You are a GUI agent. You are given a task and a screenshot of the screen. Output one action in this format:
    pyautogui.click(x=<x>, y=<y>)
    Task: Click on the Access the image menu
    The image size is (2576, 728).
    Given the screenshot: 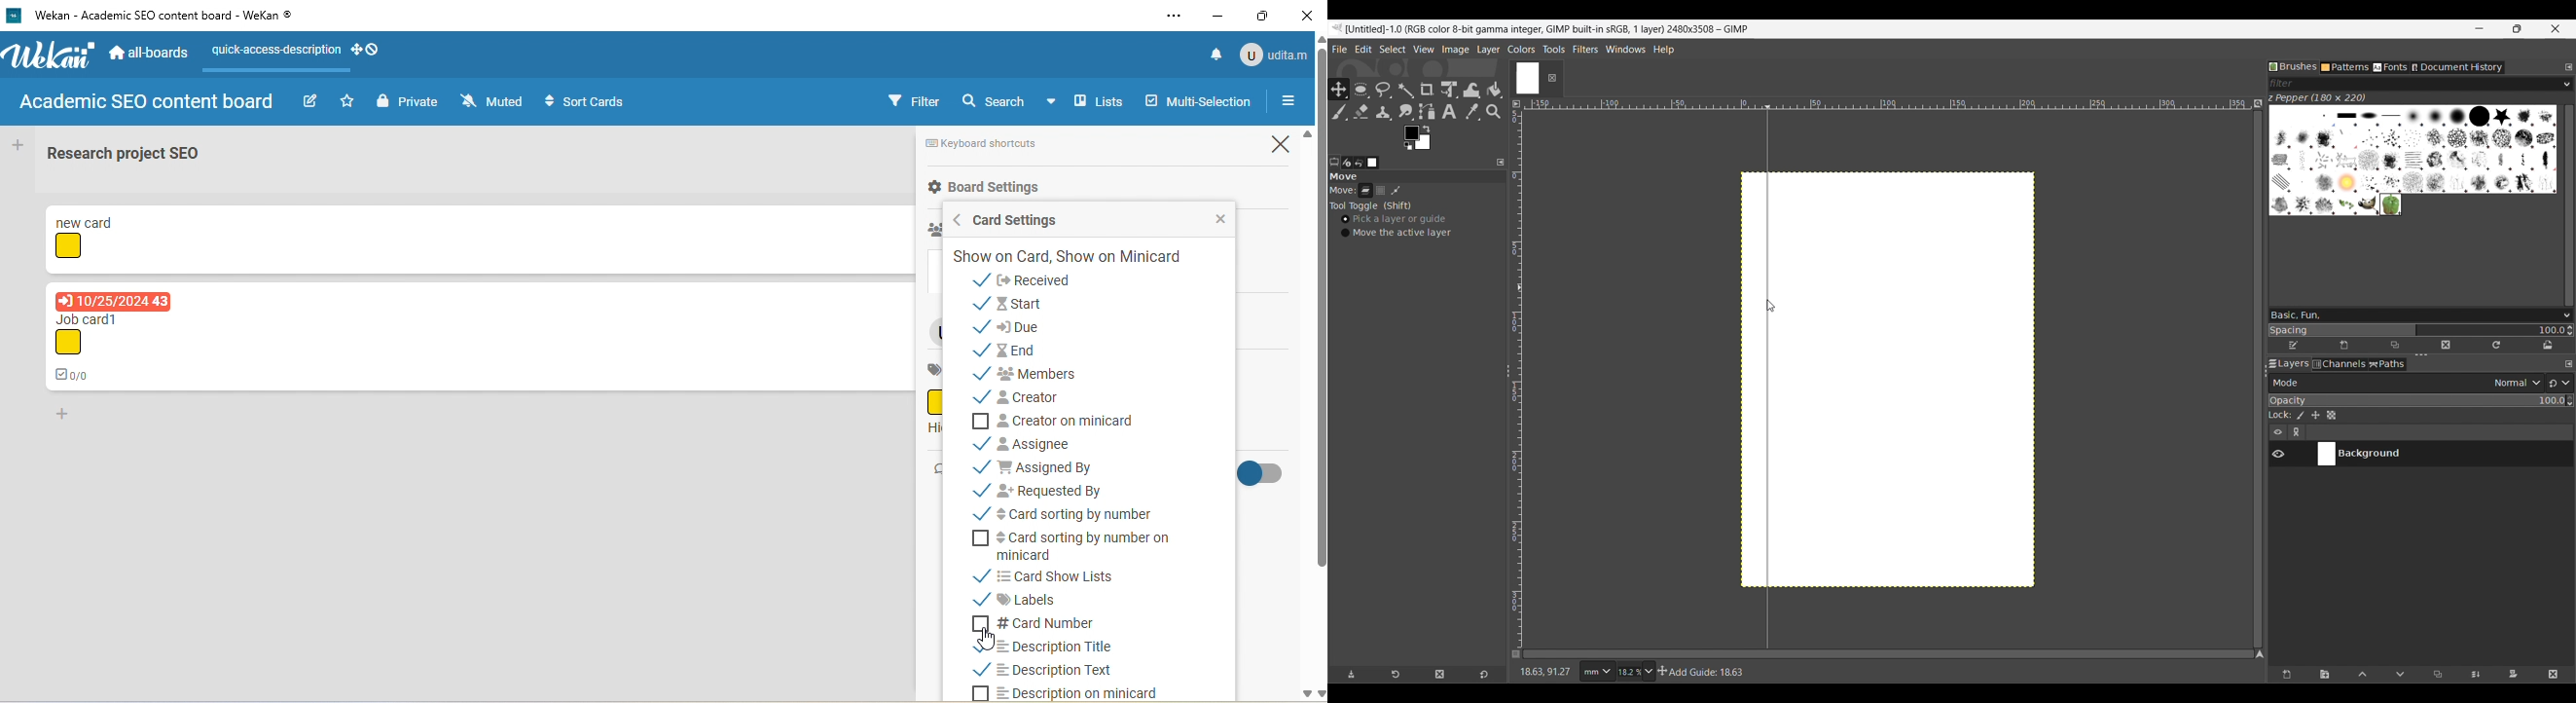 What is the action you would take?
    pyautogui.click(x=1516, y=104)
    